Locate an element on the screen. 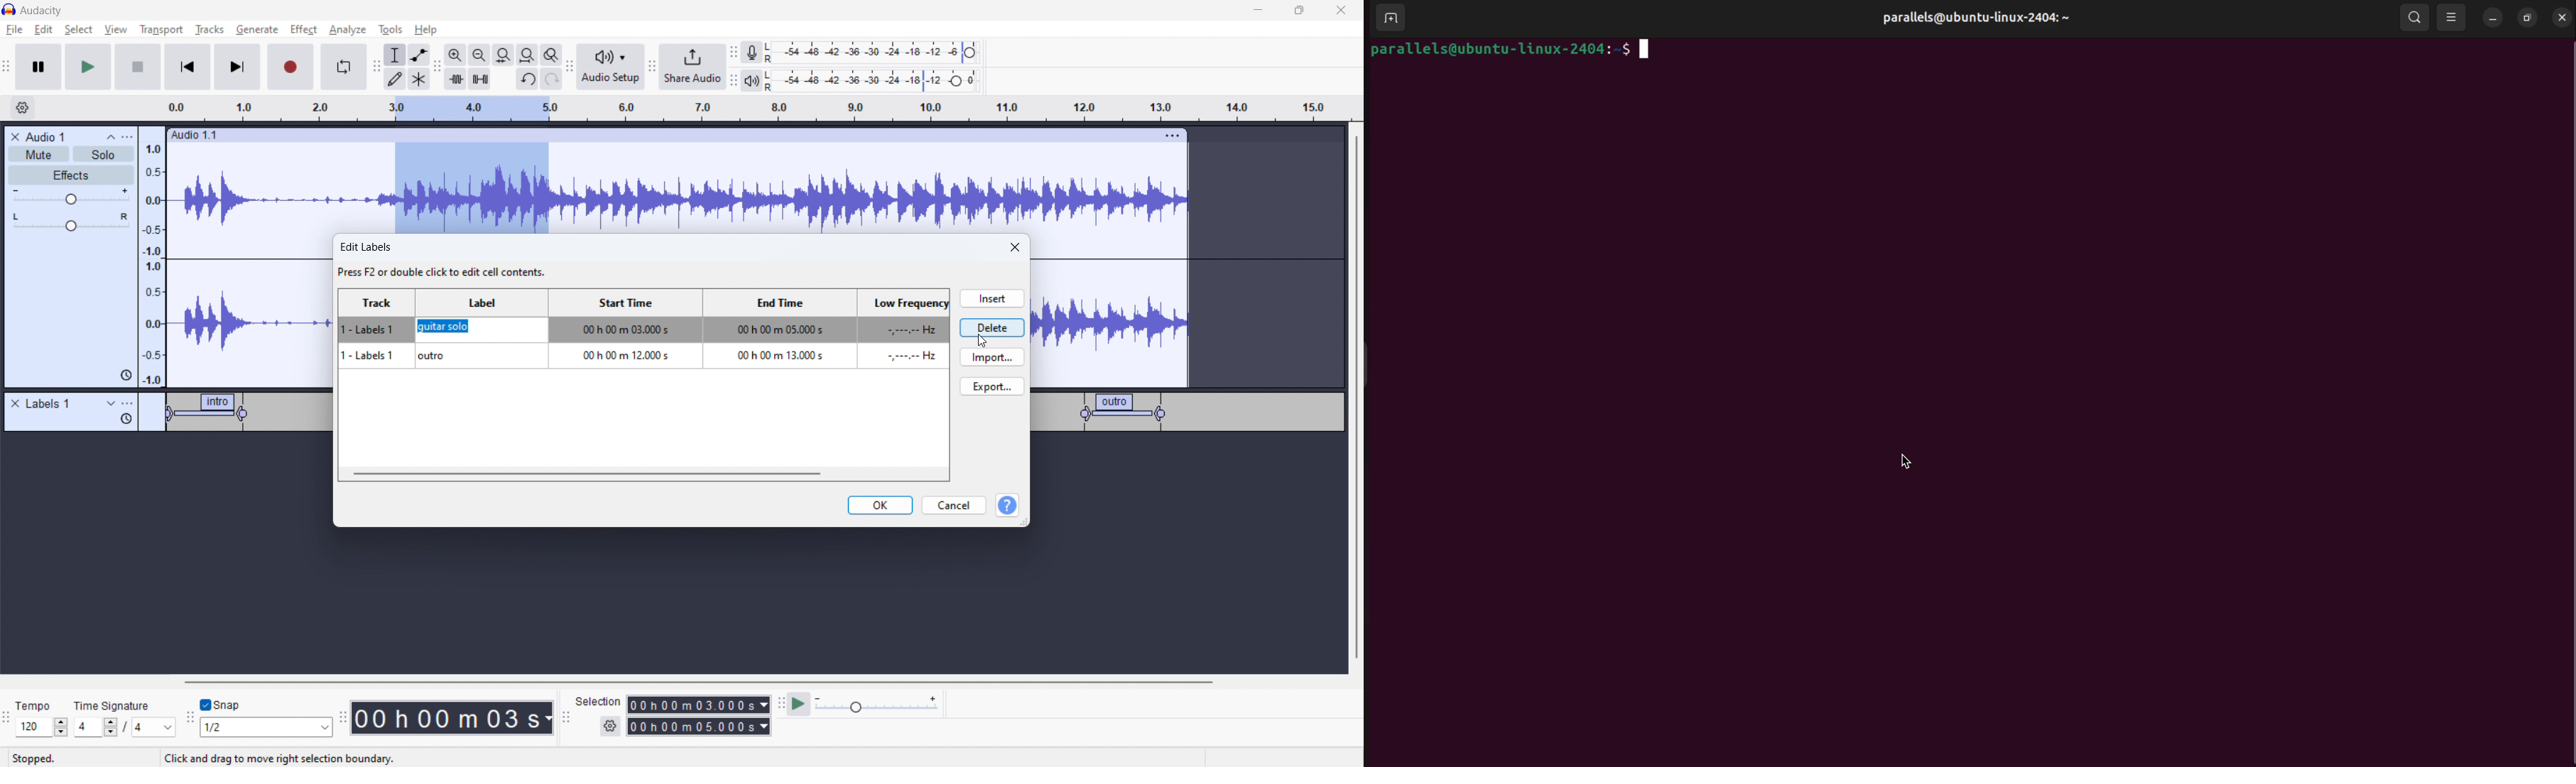 This screenshot has width=2576, height=784. play at speed is located at coordinates (798, 703).